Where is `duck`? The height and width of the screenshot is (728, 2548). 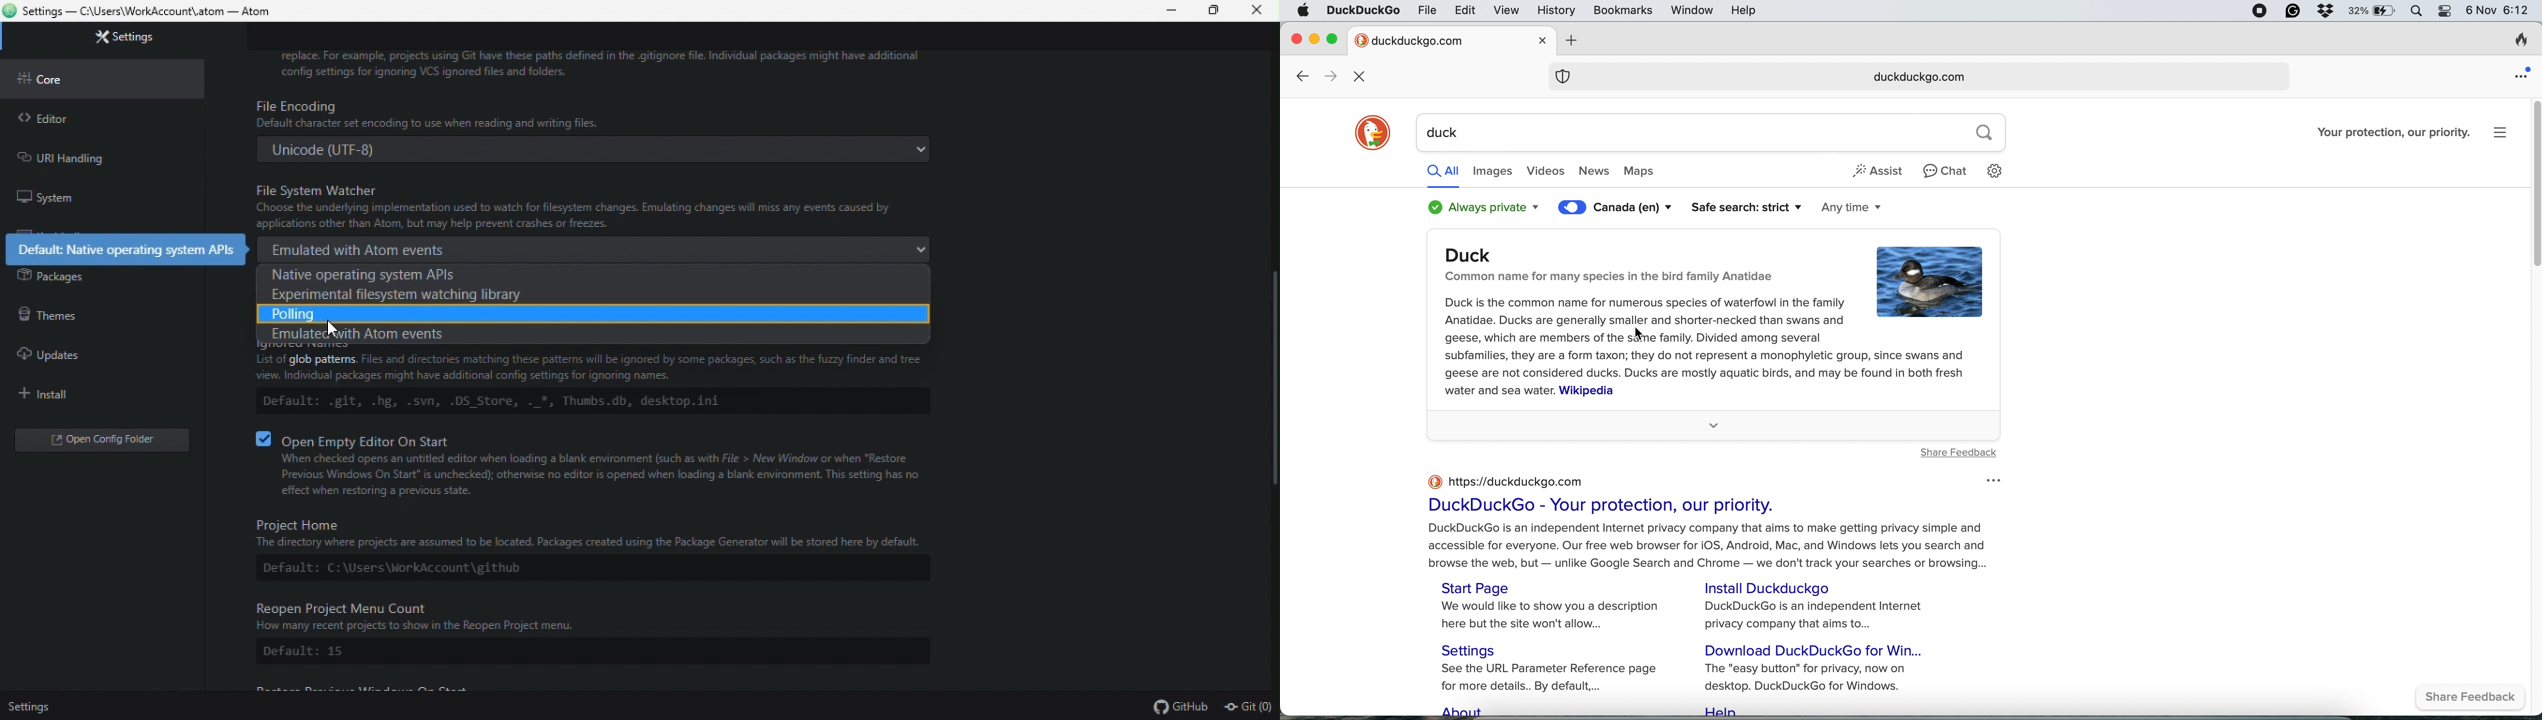
duck is located at coordinates (1687, 133).